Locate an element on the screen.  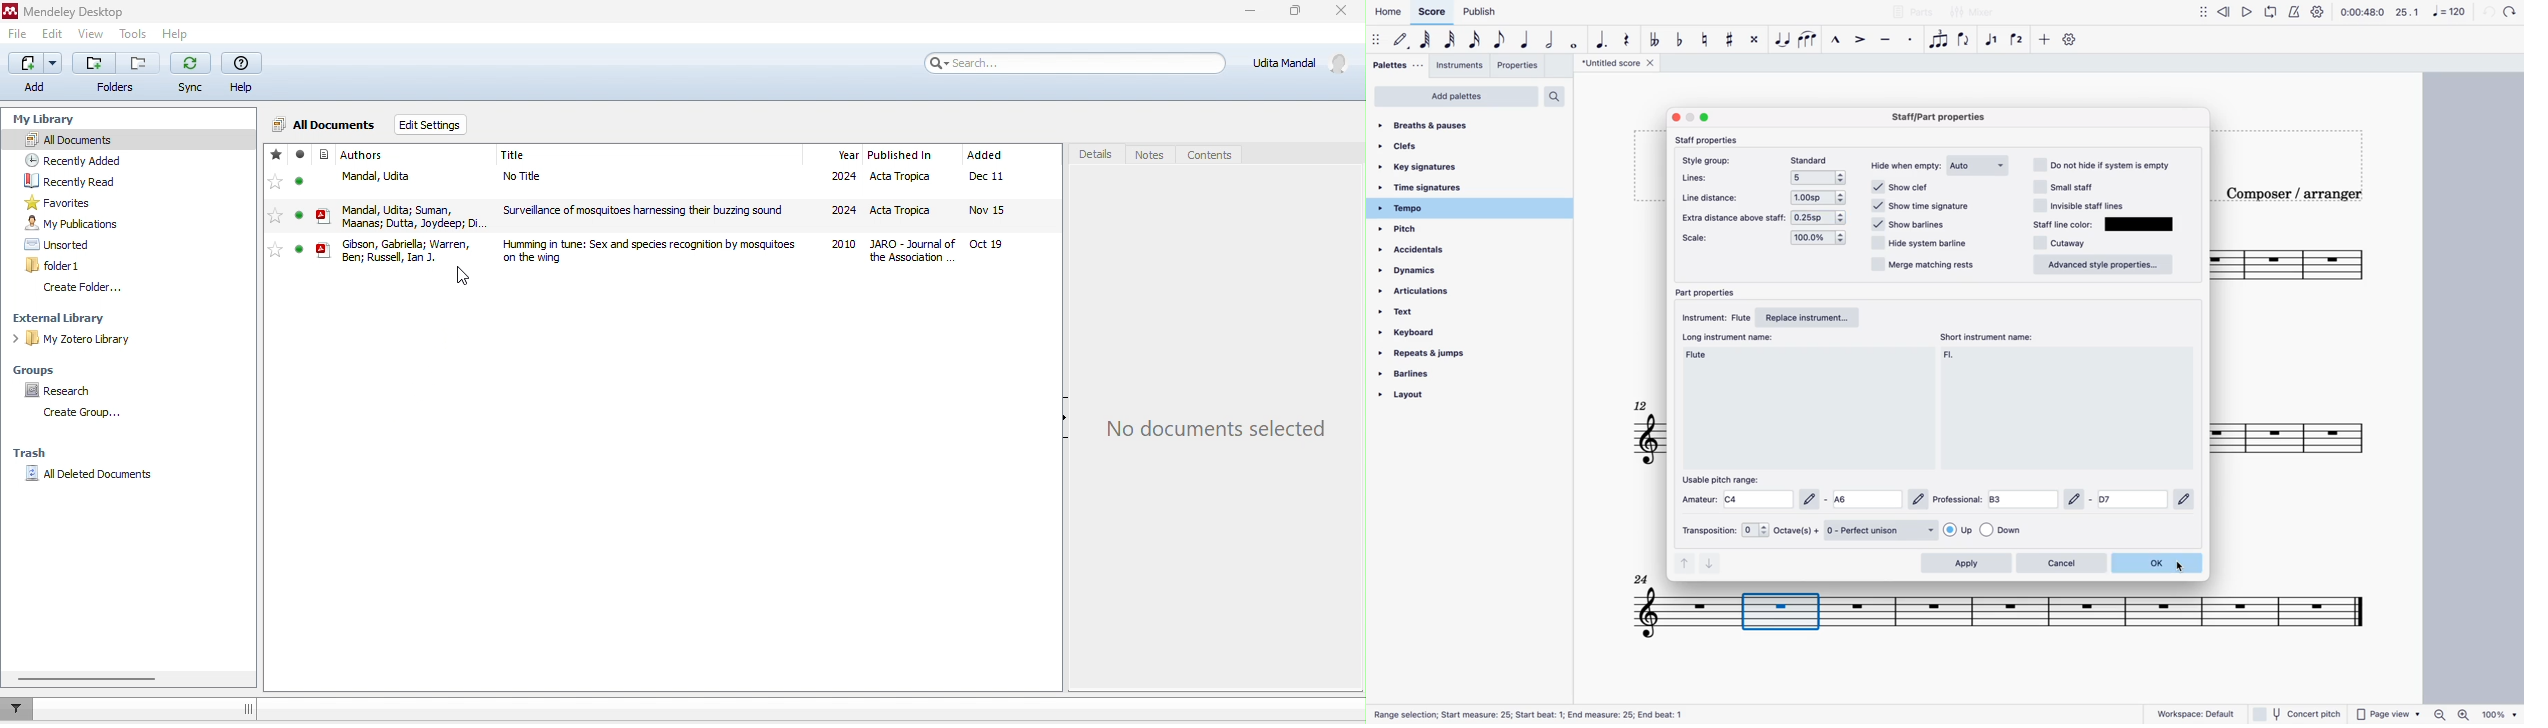
more is located at coordinates (2046, 40).